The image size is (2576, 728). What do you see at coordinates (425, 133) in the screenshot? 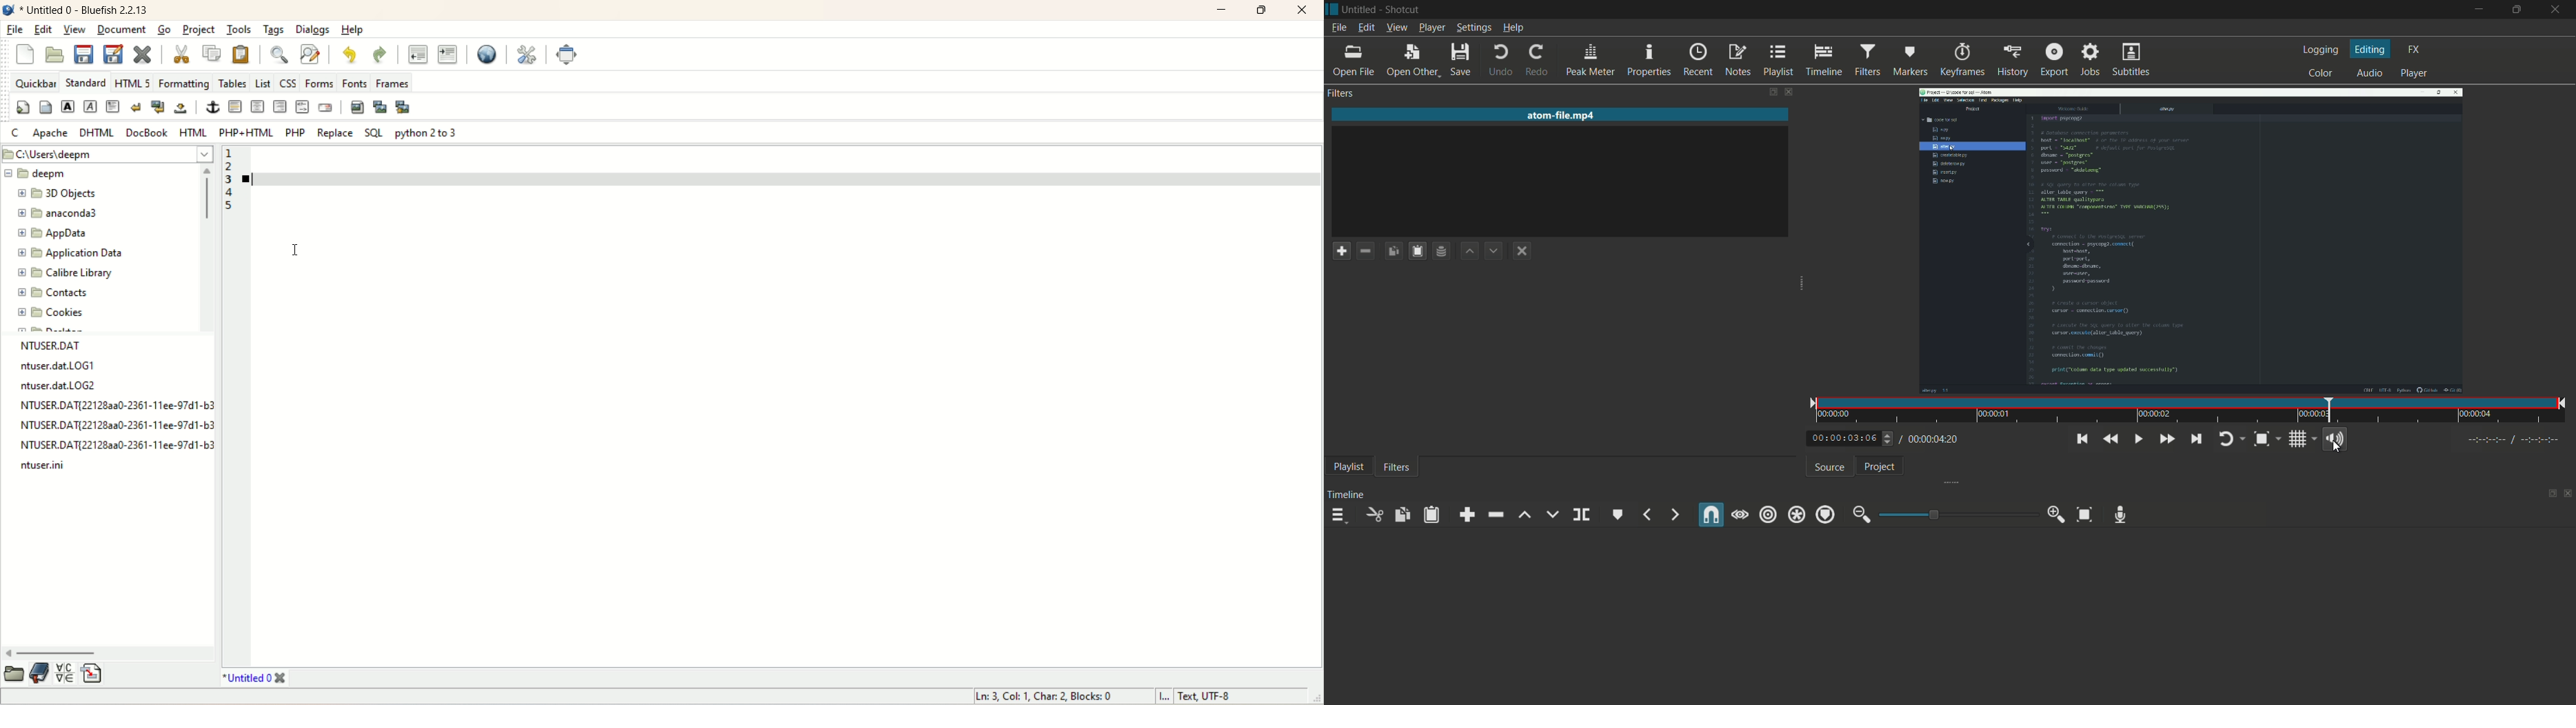
I see `python 2 to 3` at bounding box center [425, 133].